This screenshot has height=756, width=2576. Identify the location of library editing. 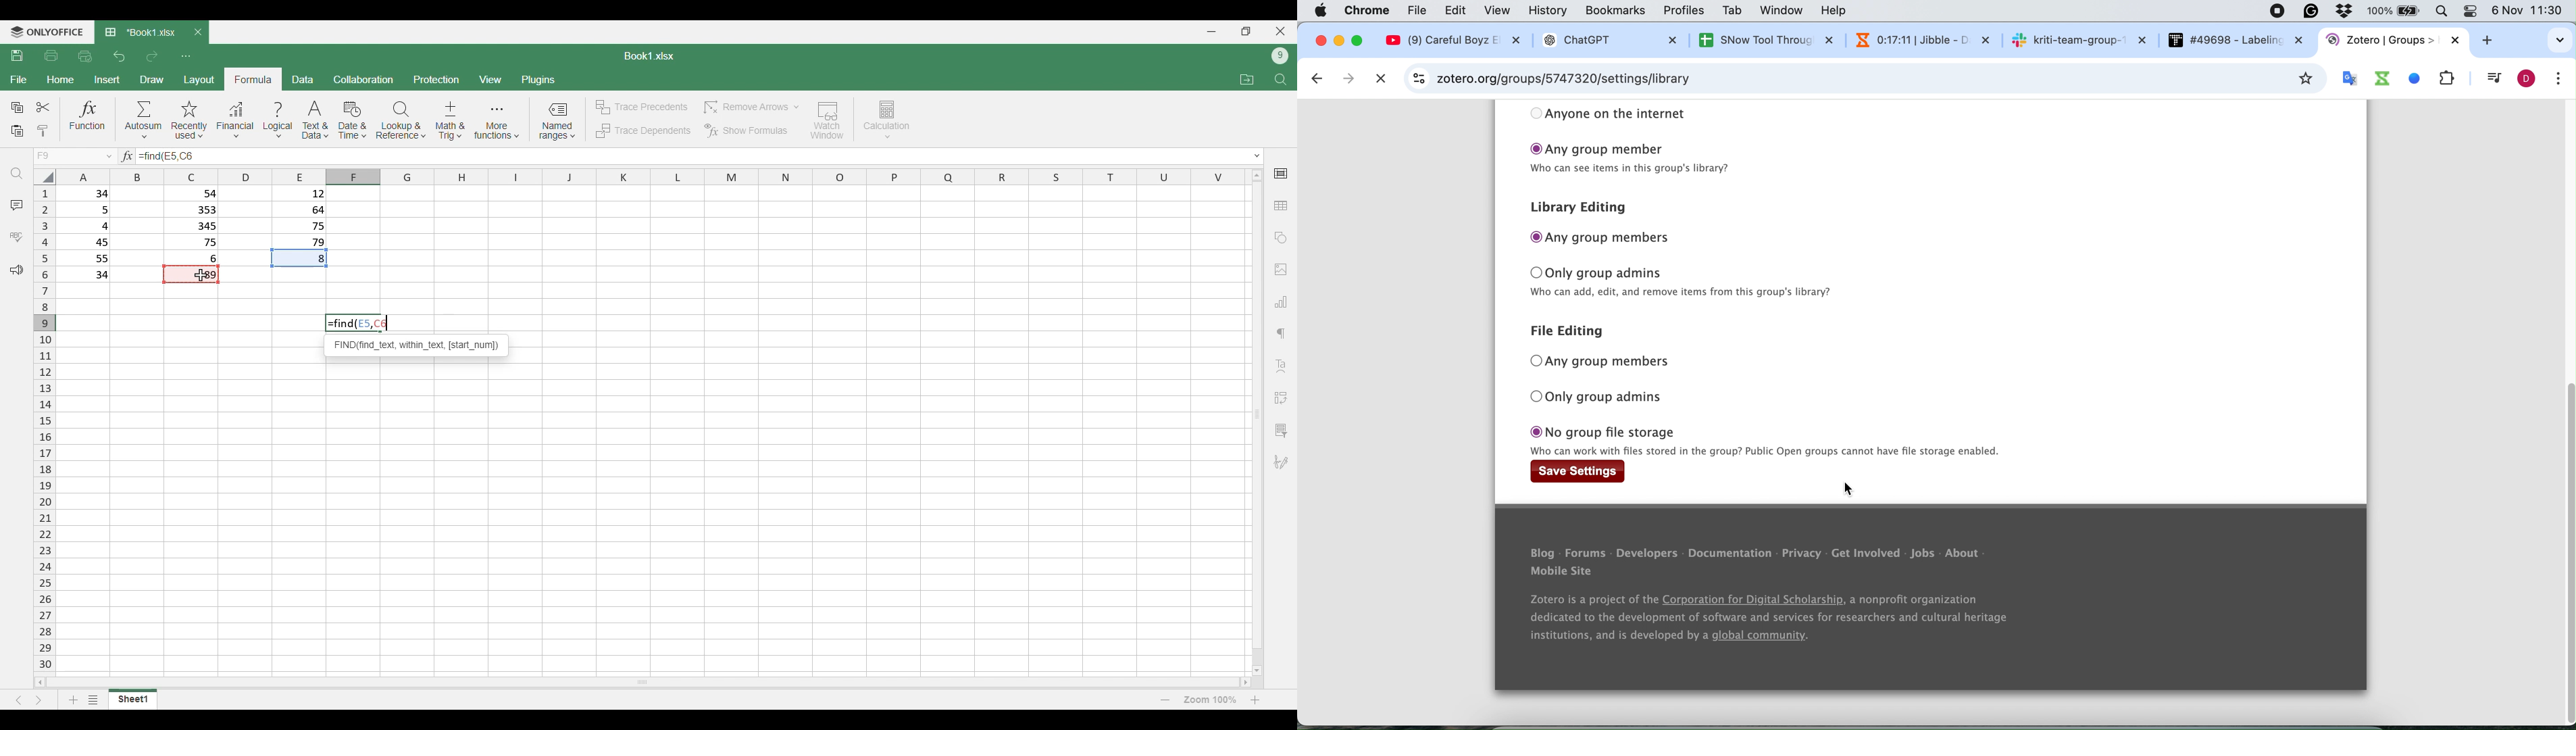
(1584, 208).